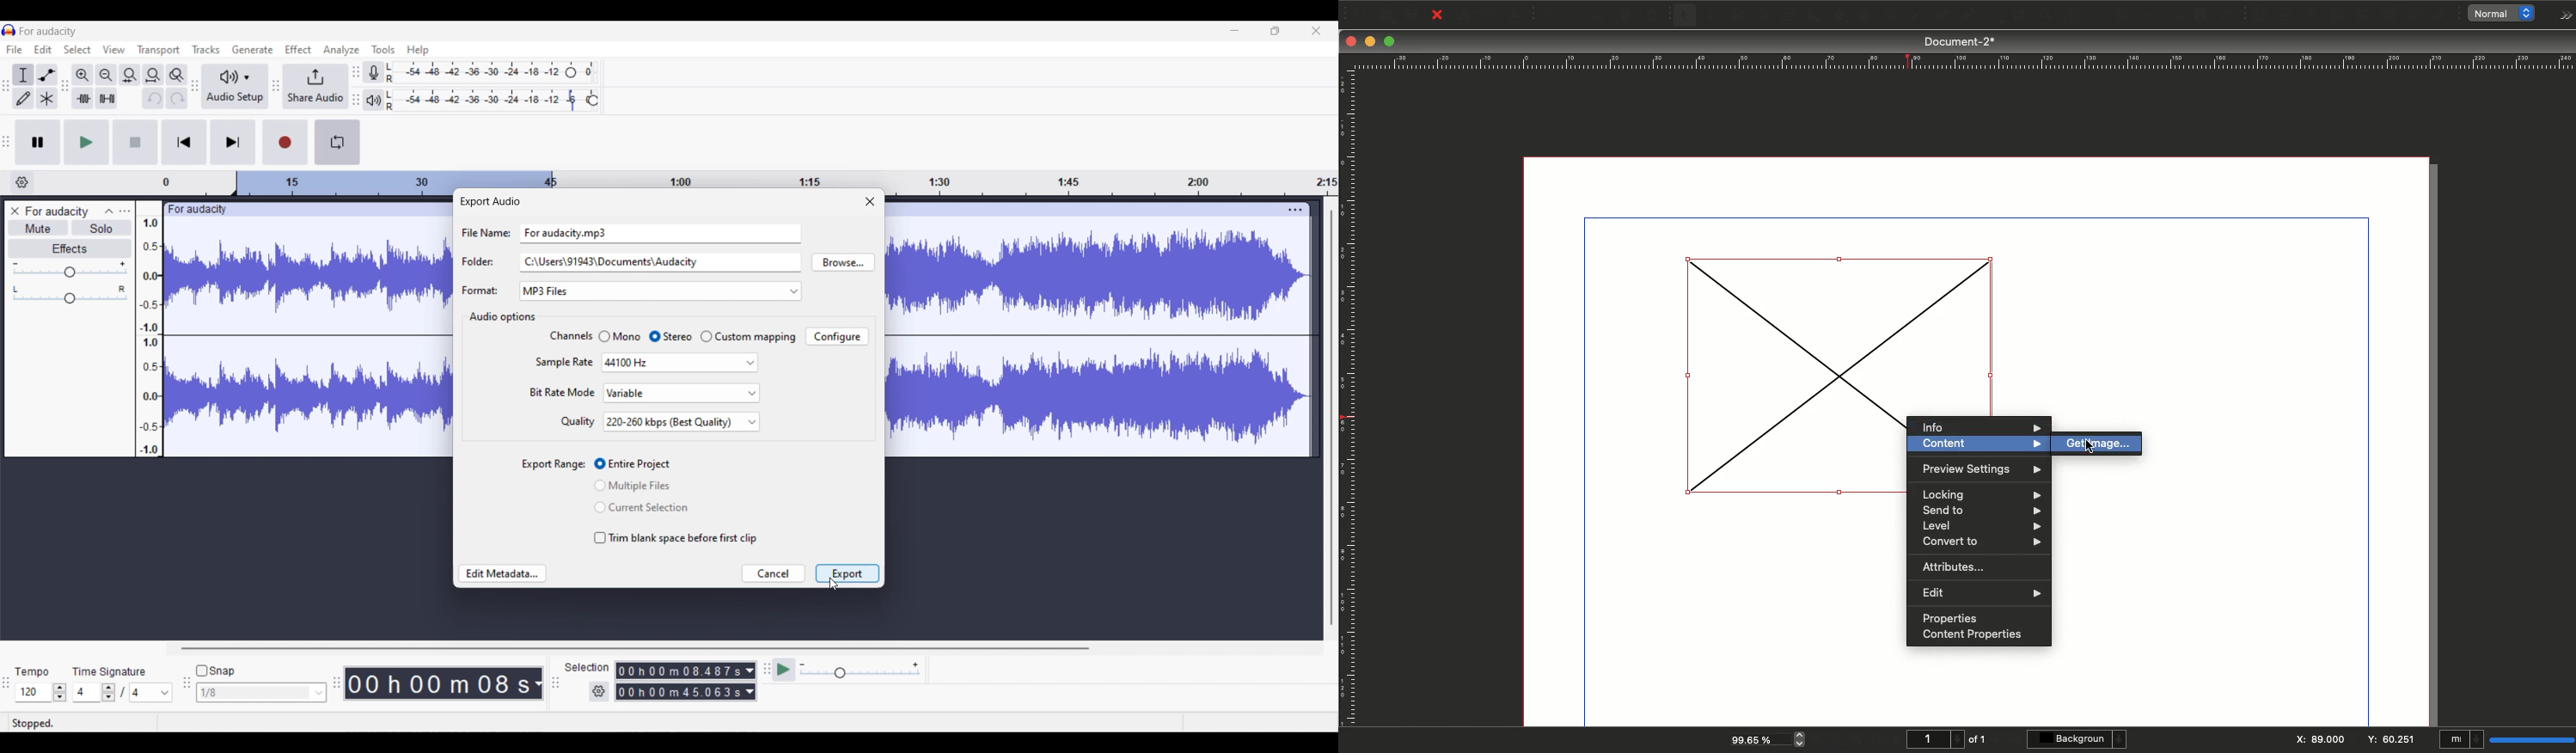  Describe the element at coordinates (1627, 15) in the screenshot. I see `Copy` at that location.